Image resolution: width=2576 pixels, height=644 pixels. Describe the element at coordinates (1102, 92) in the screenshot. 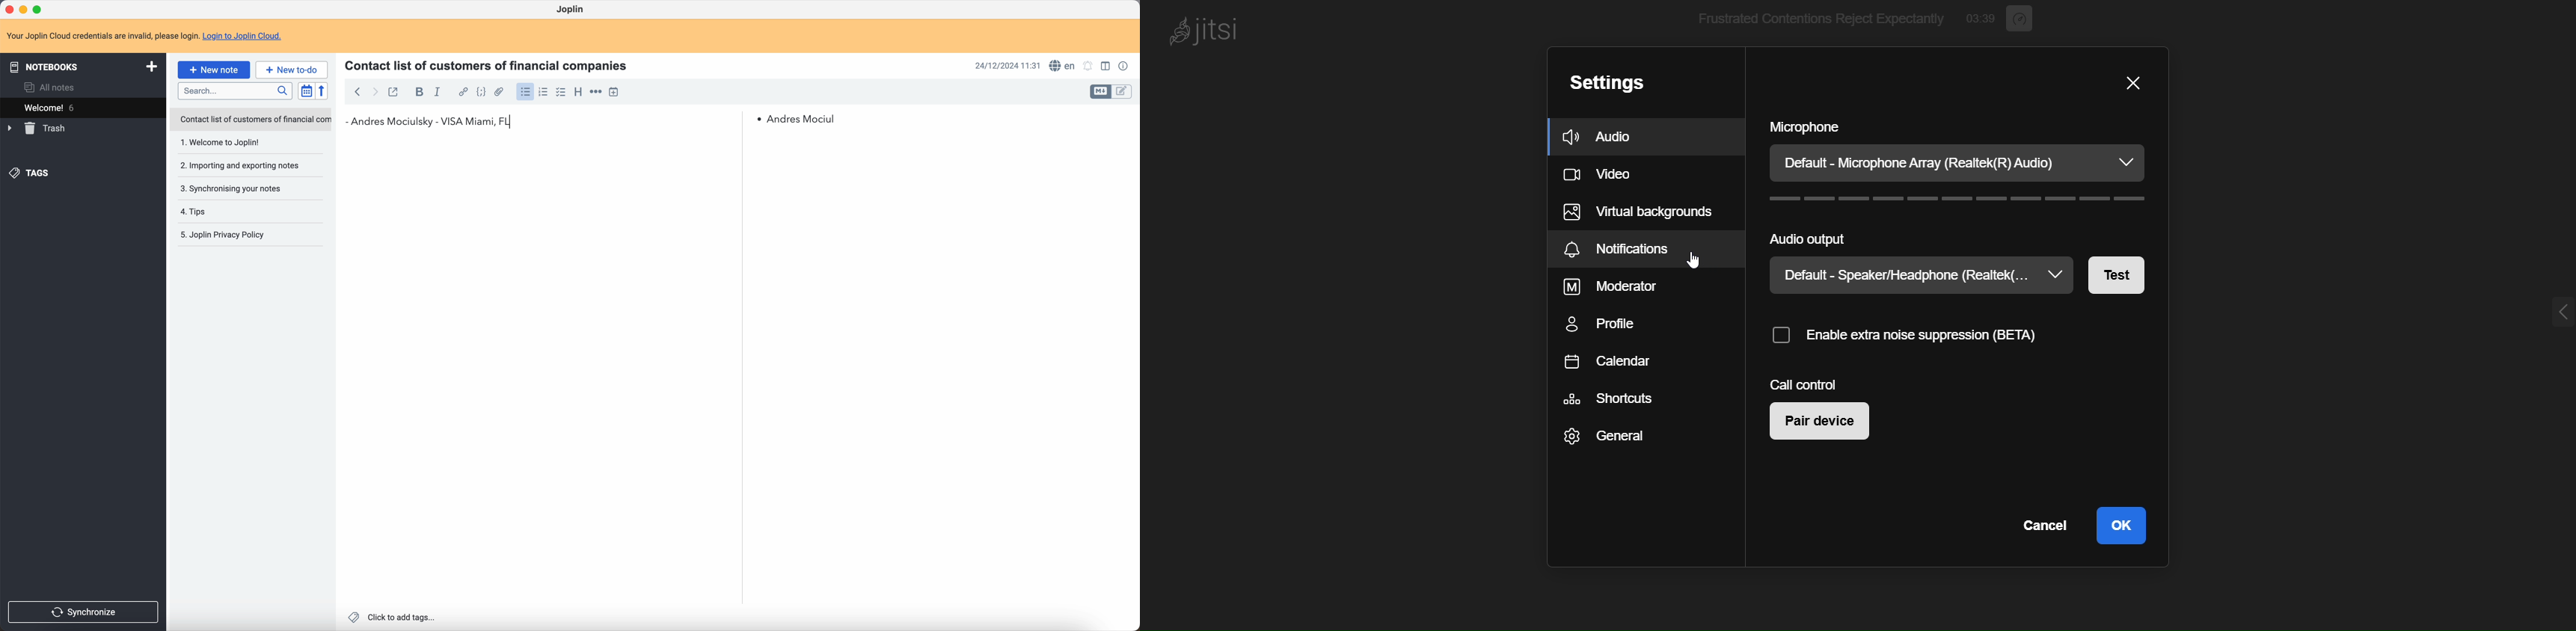

I see `toggle edit layout` at that location.